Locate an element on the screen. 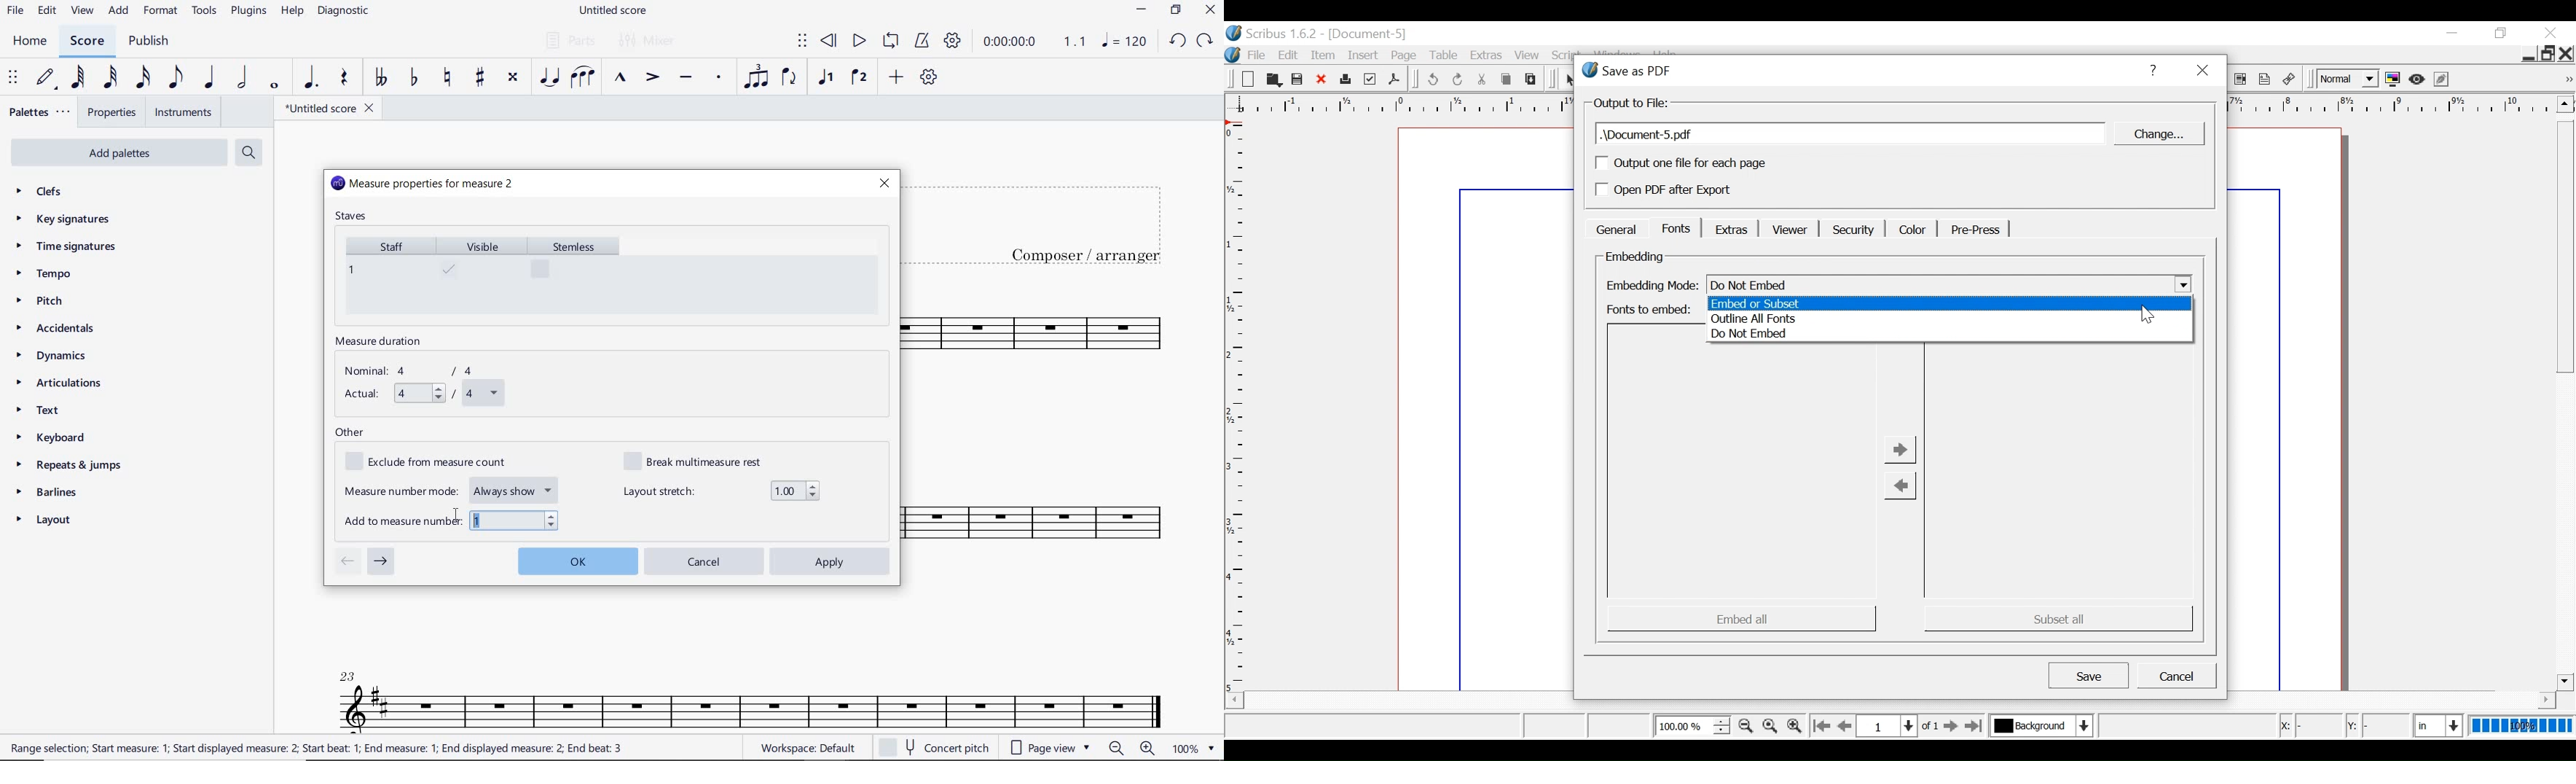  ADD is located at coordinates (894, 78).